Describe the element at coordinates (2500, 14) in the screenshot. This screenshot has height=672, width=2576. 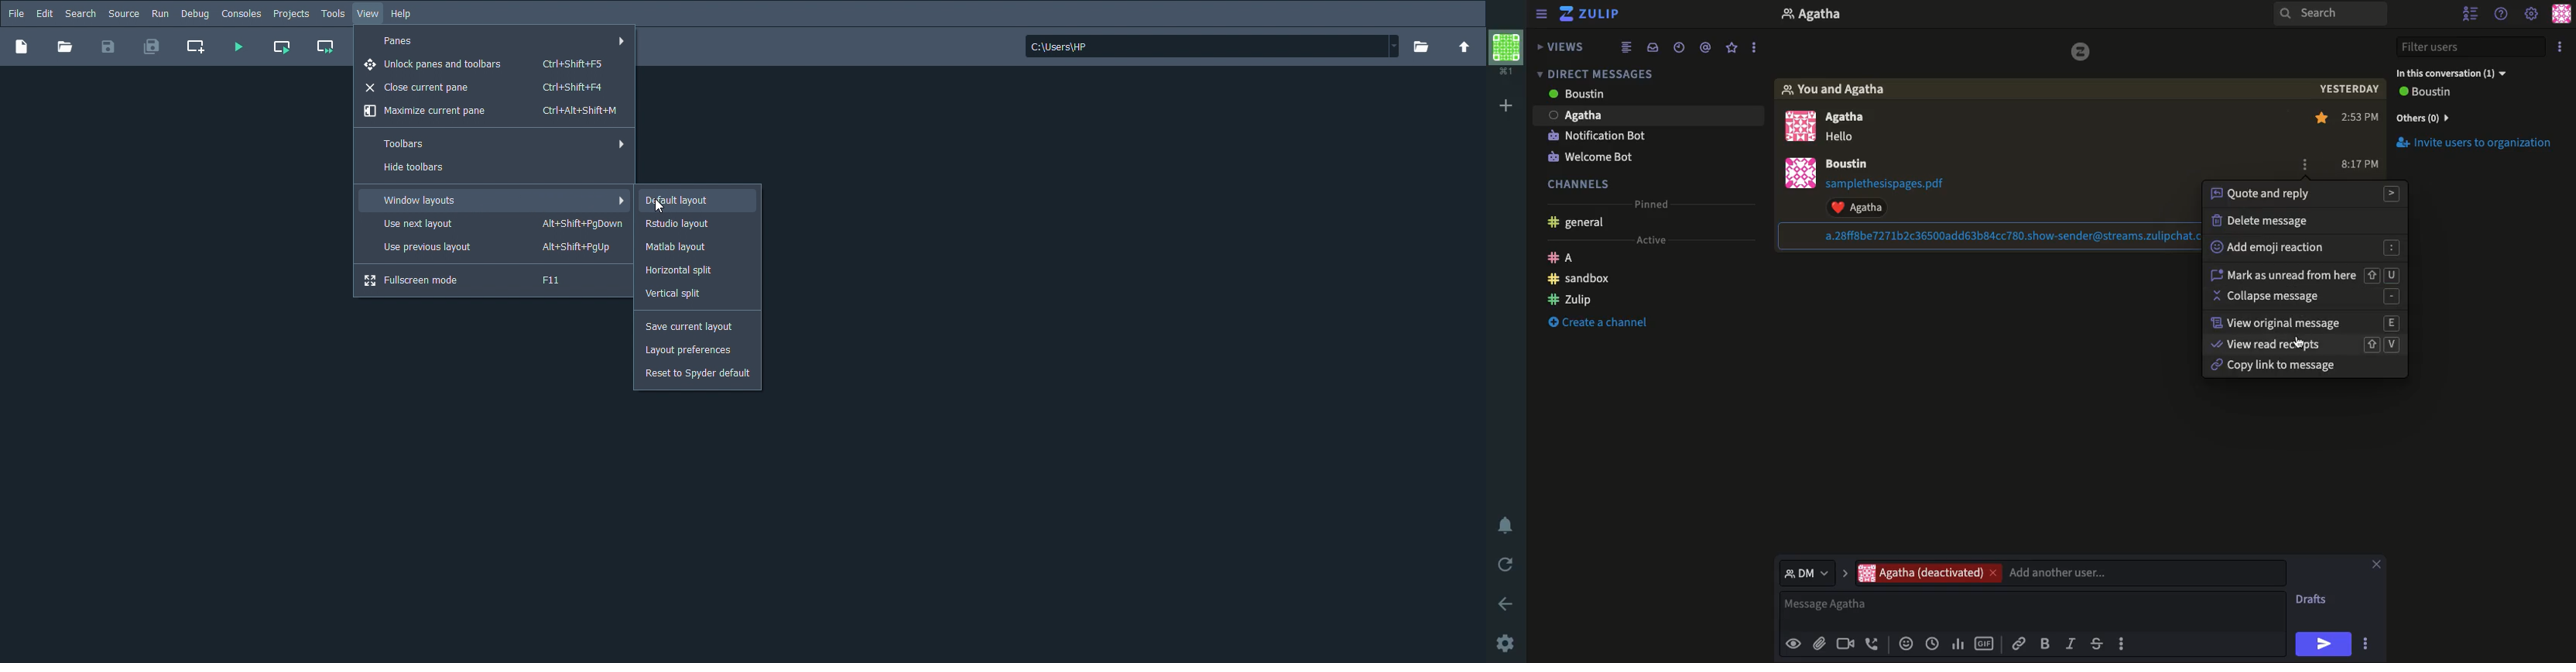
I see `Help` at that location.